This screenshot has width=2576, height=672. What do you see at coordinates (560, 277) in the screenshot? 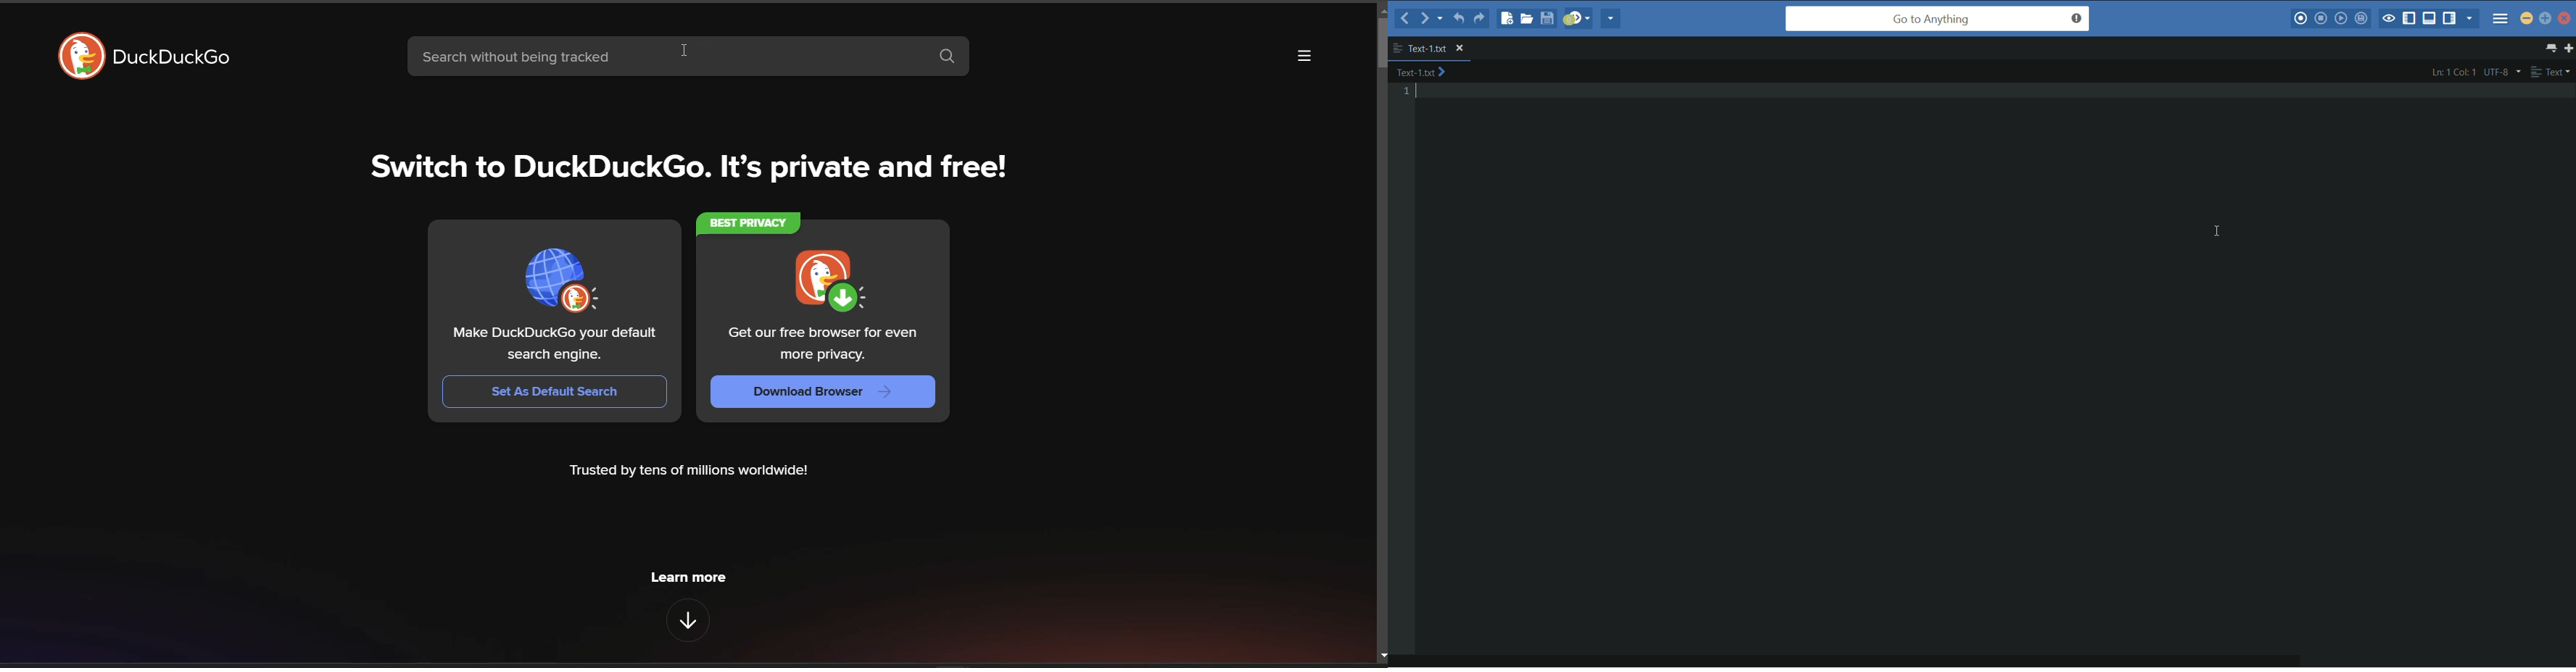
I see `logo` at bounding box center [560, 277].